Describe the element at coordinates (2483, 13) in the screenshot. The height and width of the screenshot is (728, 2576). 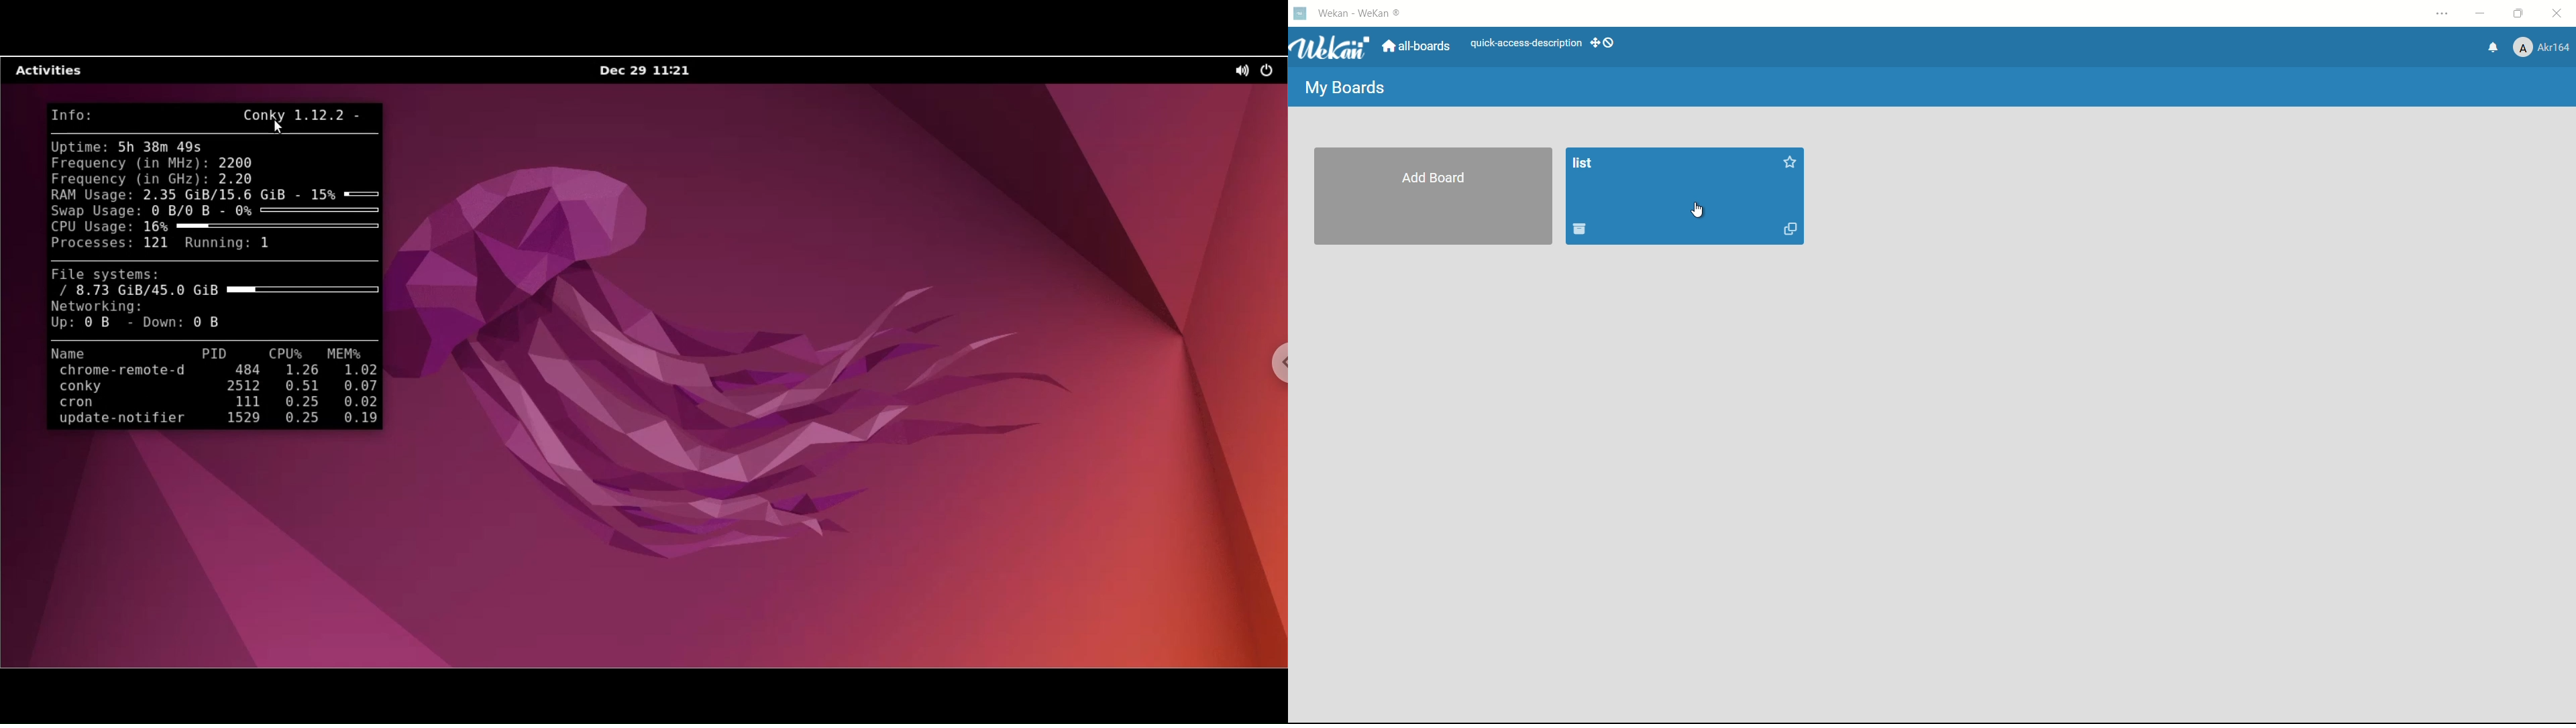
I see `minimize` at that location.